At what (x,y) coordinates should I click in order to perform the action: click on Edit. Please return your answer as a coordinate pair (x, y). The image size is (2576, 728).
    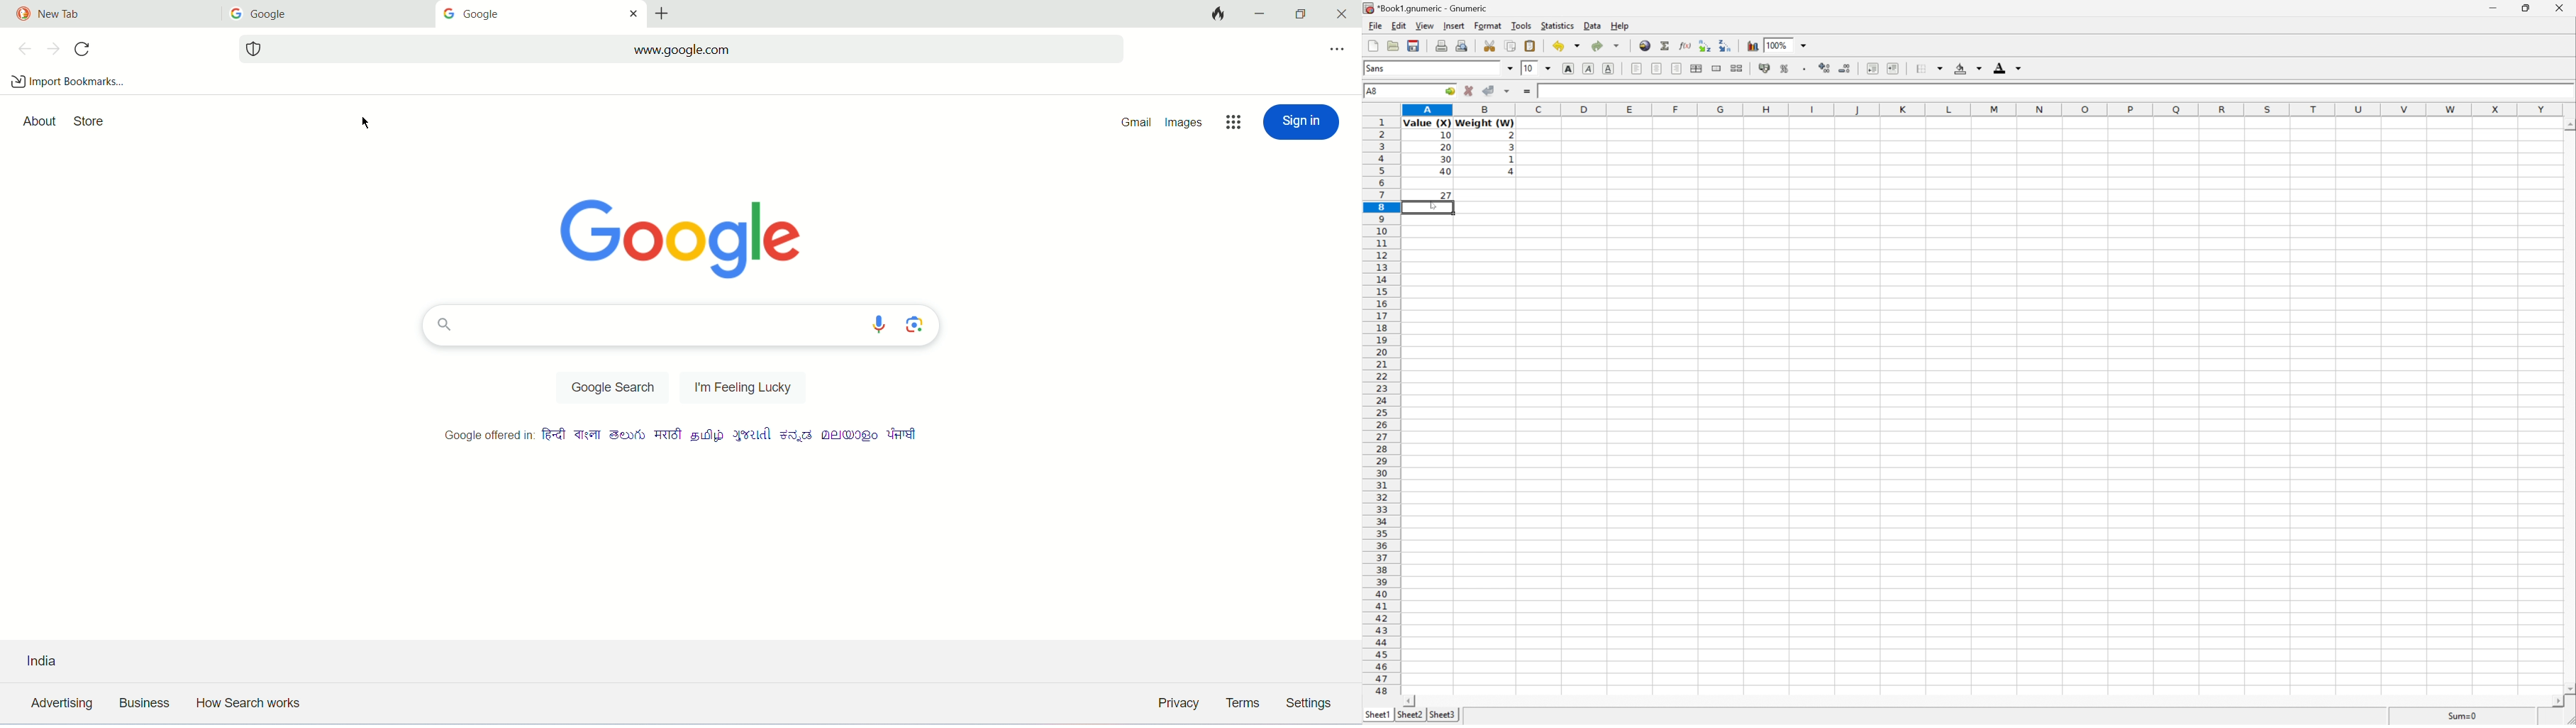
    Looking at the image, I should click on (1399, 25).